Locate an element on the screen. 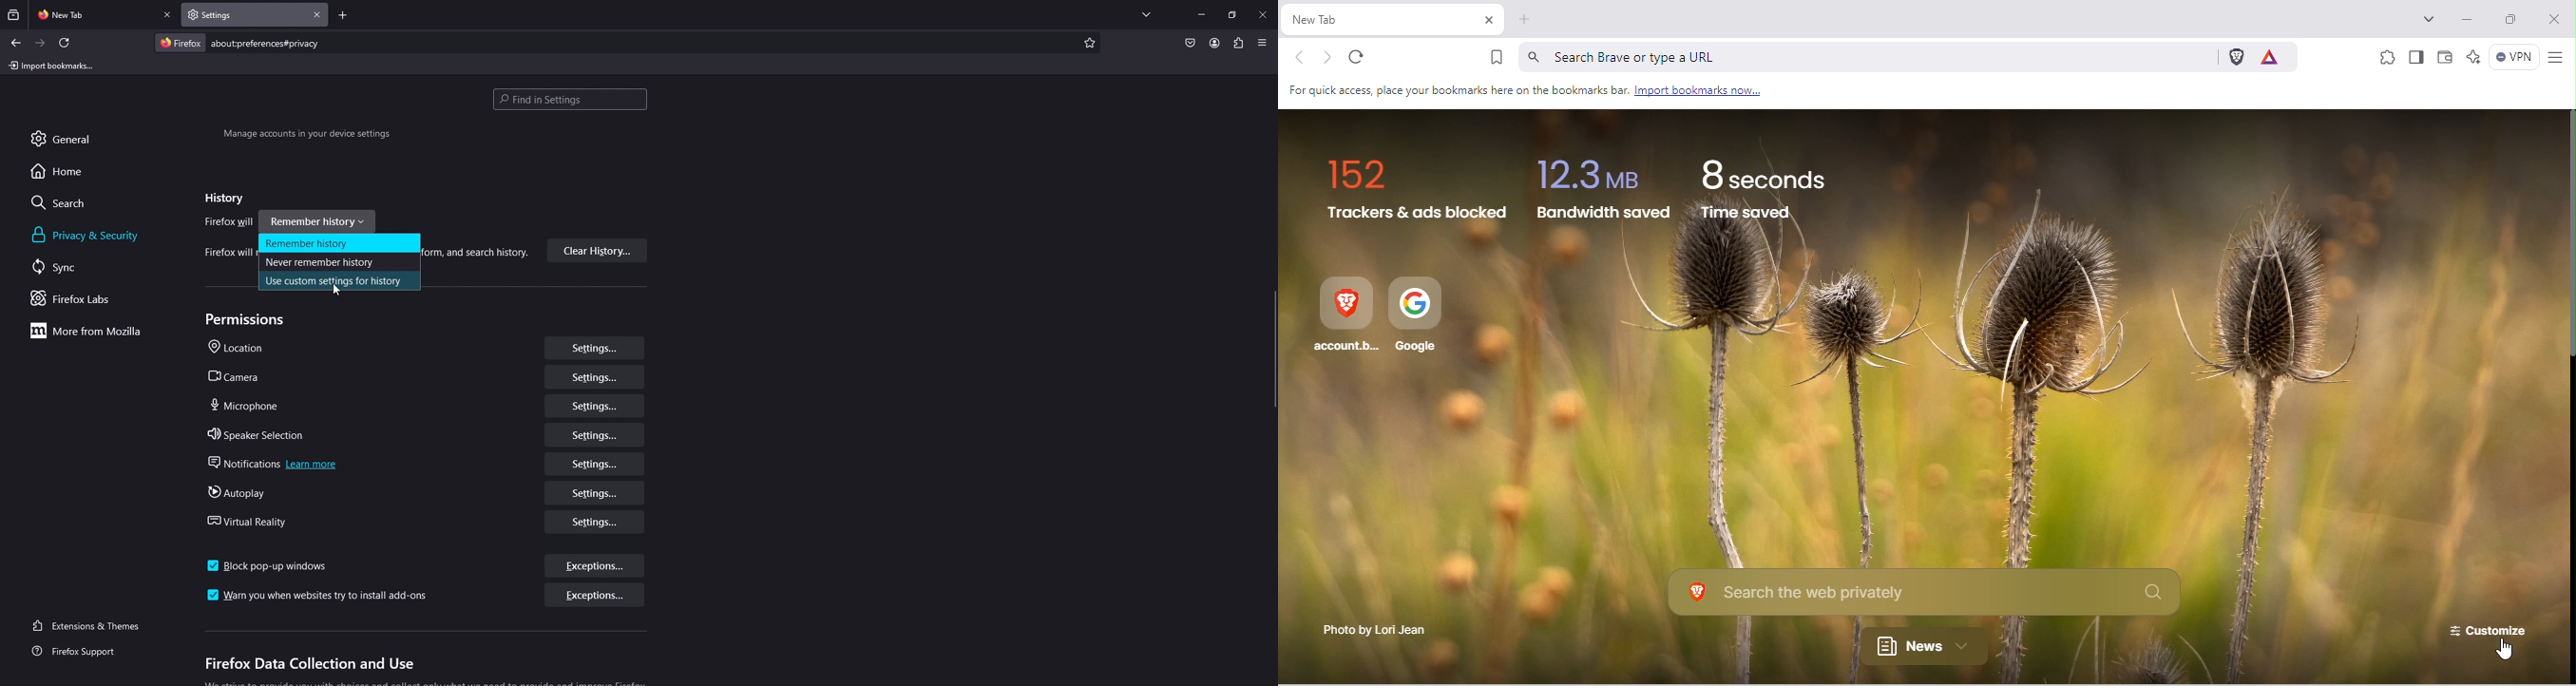 The height and width of the screenshot is (700, 2576). exceptions is located at coordinates (593, 597).